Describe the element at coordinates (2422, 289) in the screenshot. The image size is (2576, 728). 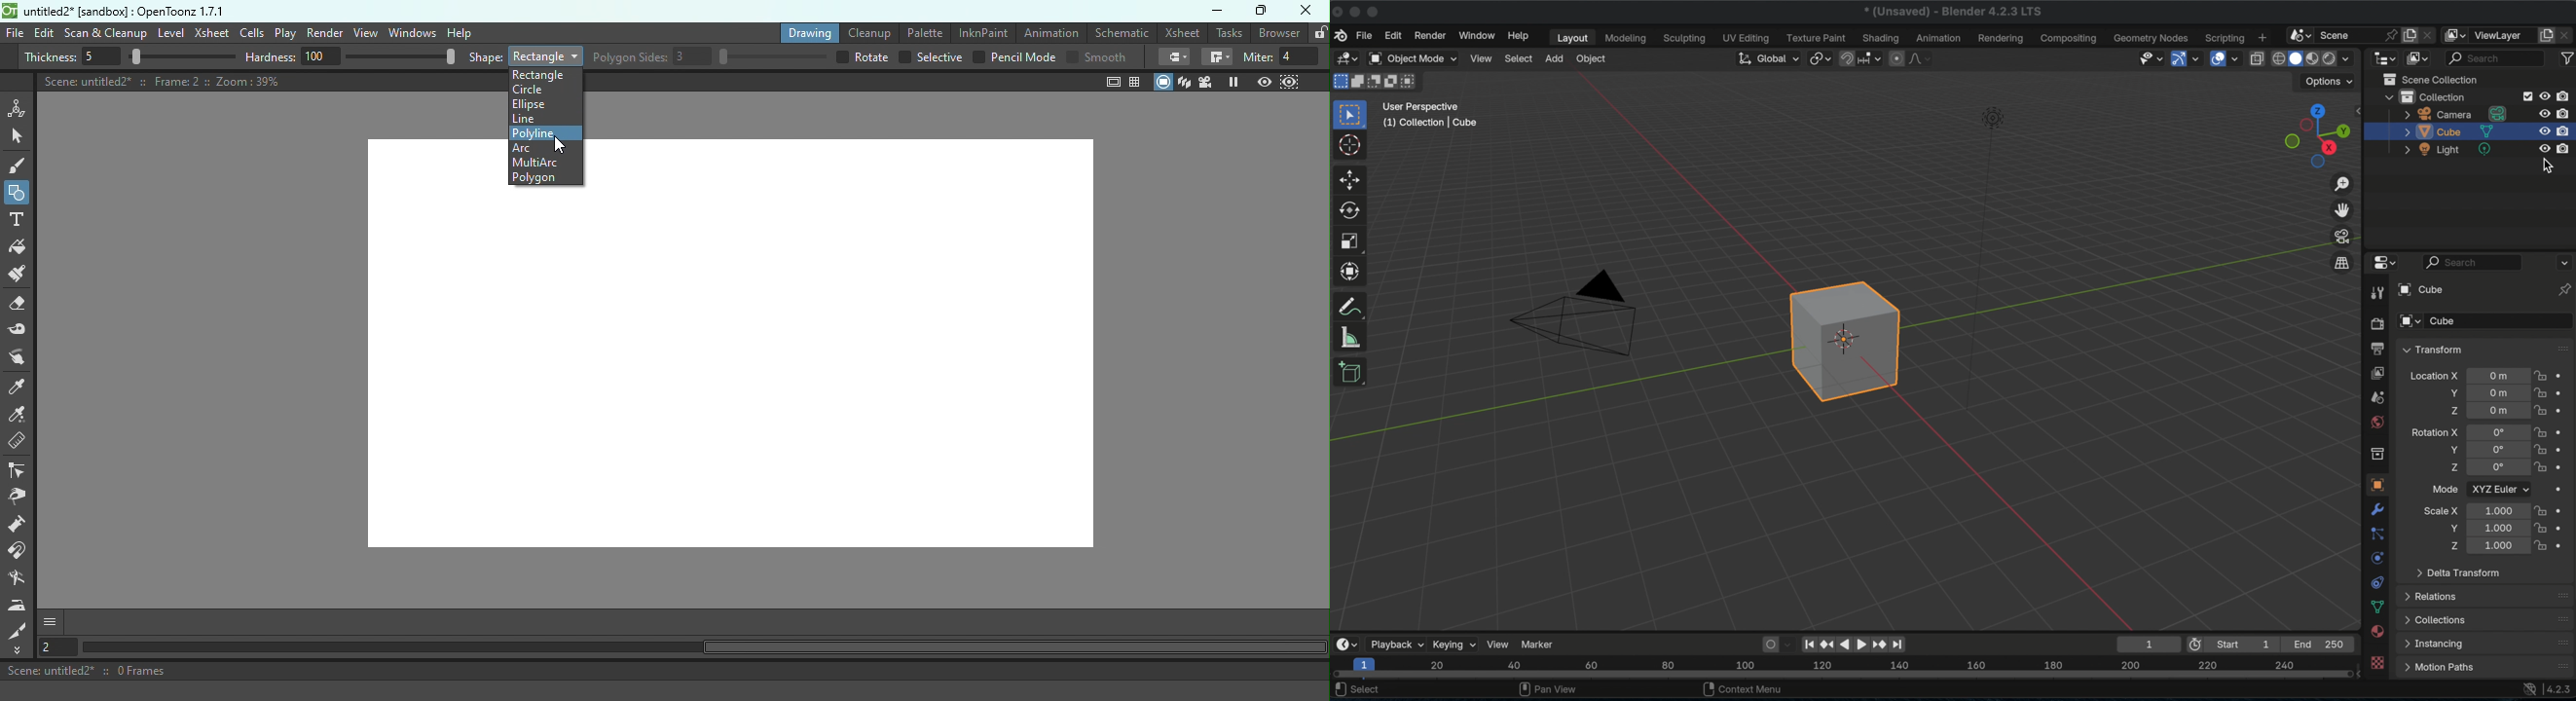
I see `browse object to be linked` at that location.